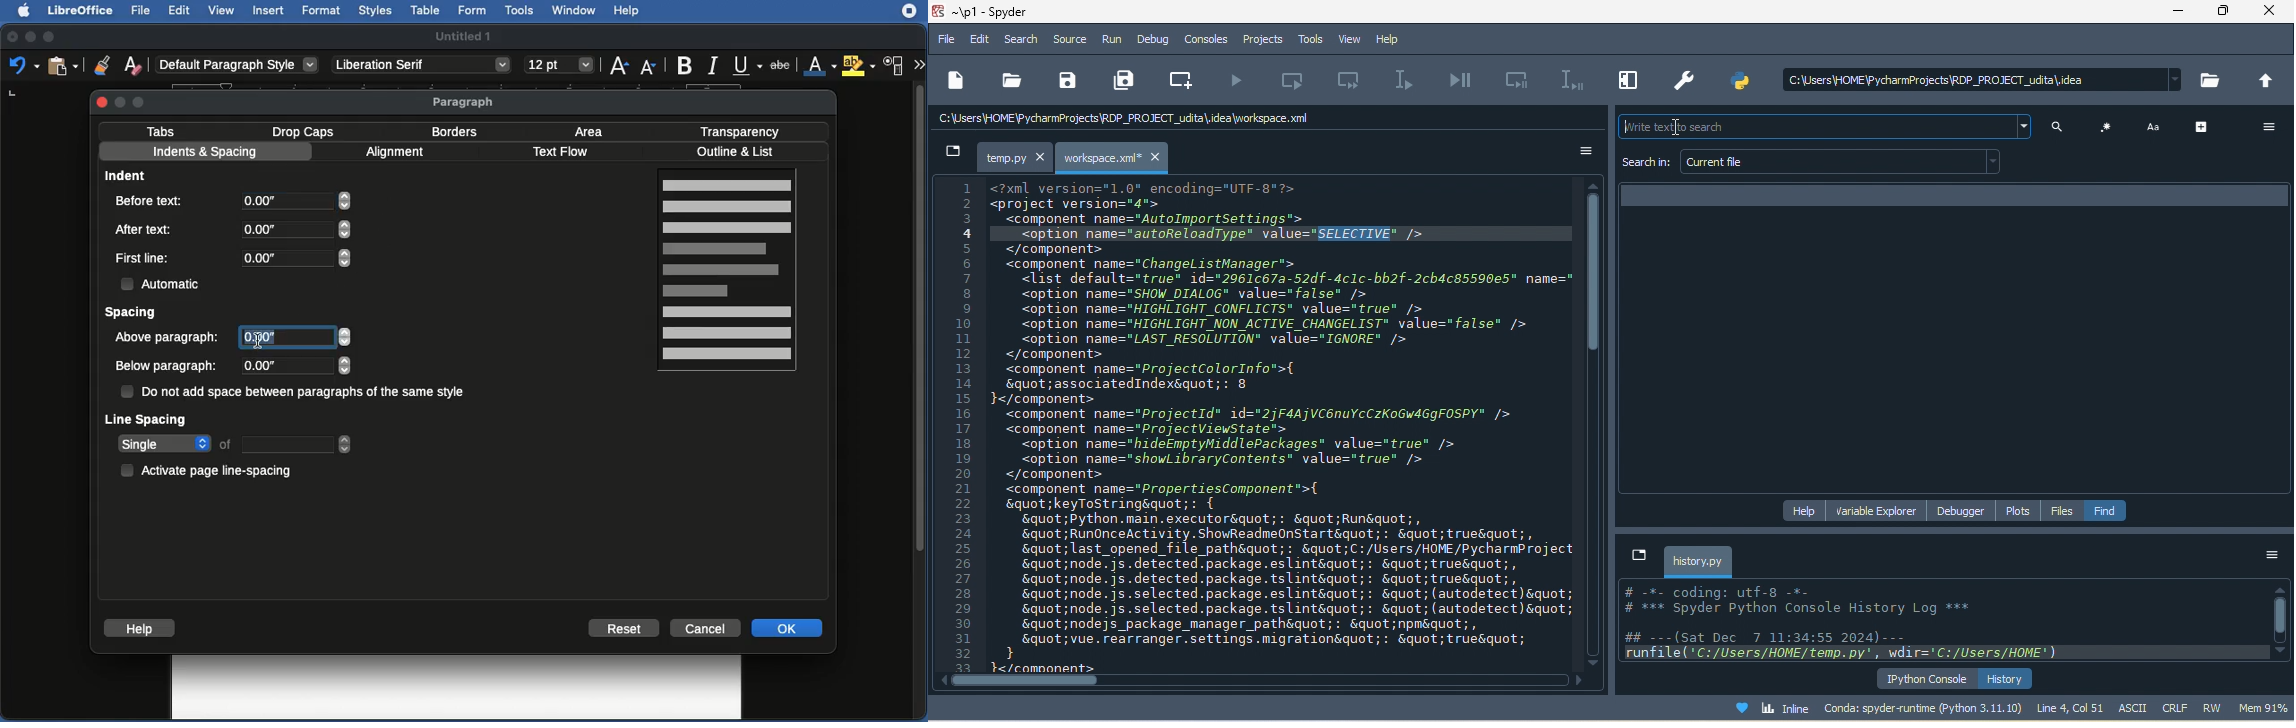  Describe the element at coordinates (321, 11) in the screenshot. I see `Format ` at that location.